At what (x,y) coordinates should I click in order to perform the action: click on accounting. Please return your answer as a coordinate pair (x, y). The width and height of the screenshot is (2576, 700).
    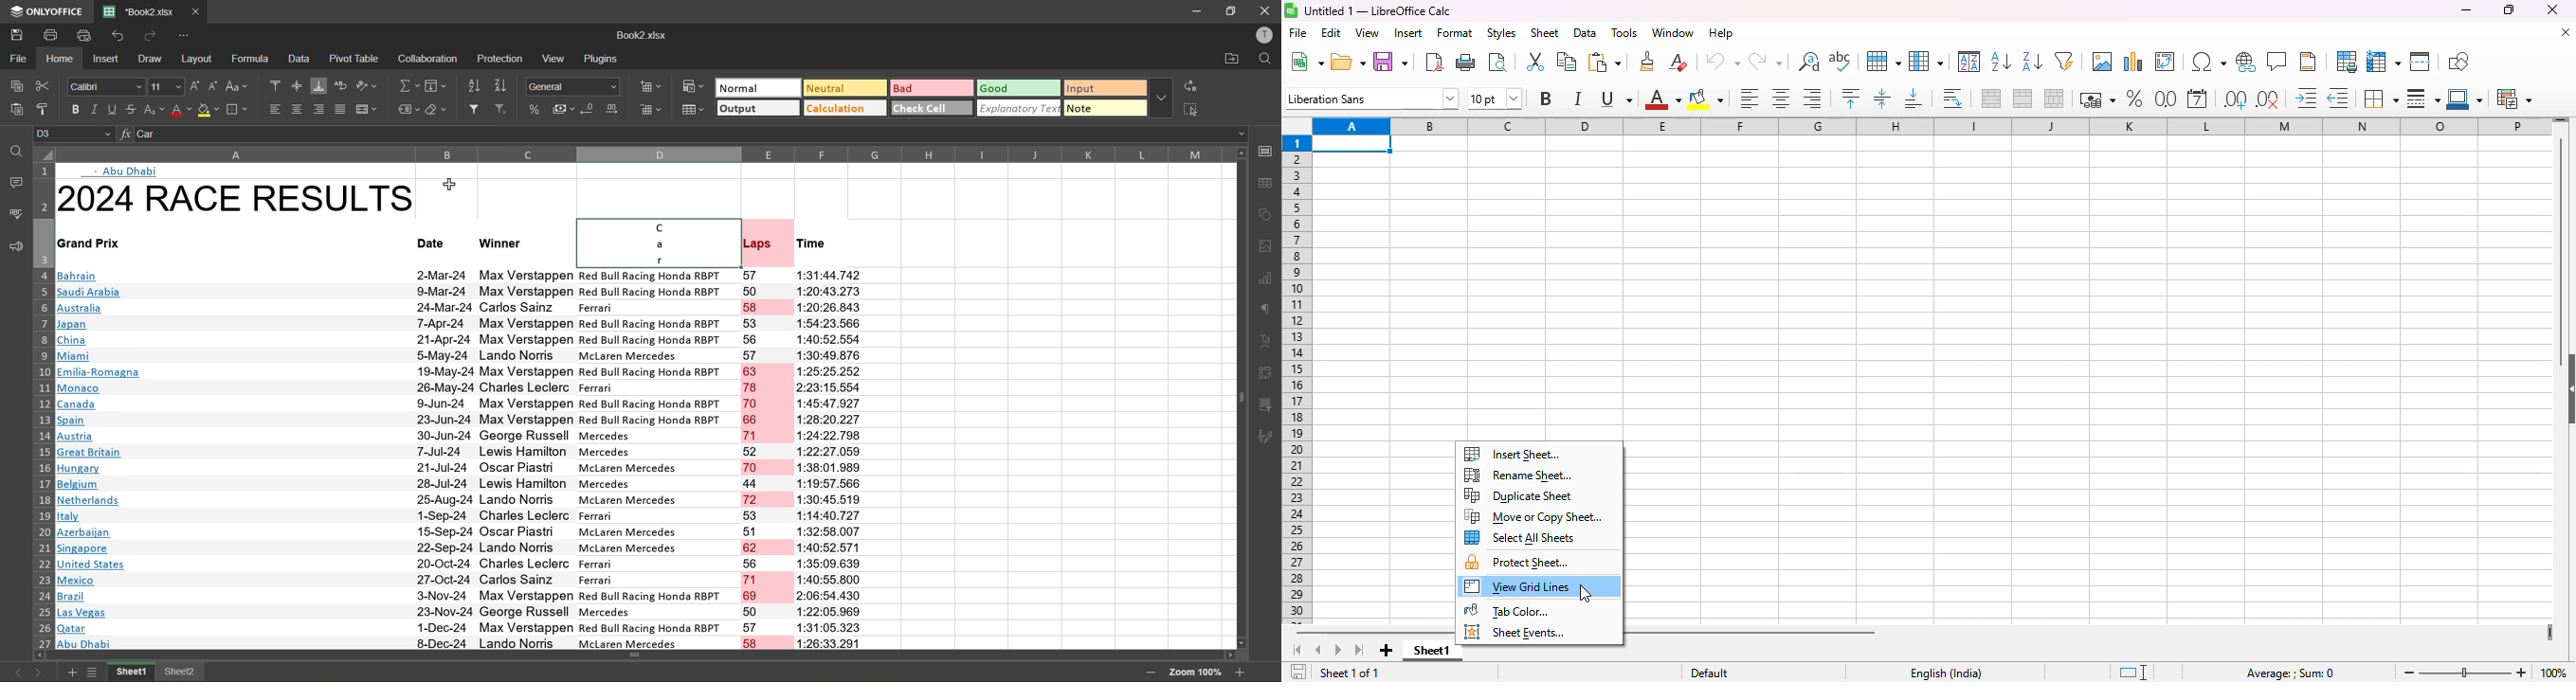
    Looking at the image, I should click on (562, 109).